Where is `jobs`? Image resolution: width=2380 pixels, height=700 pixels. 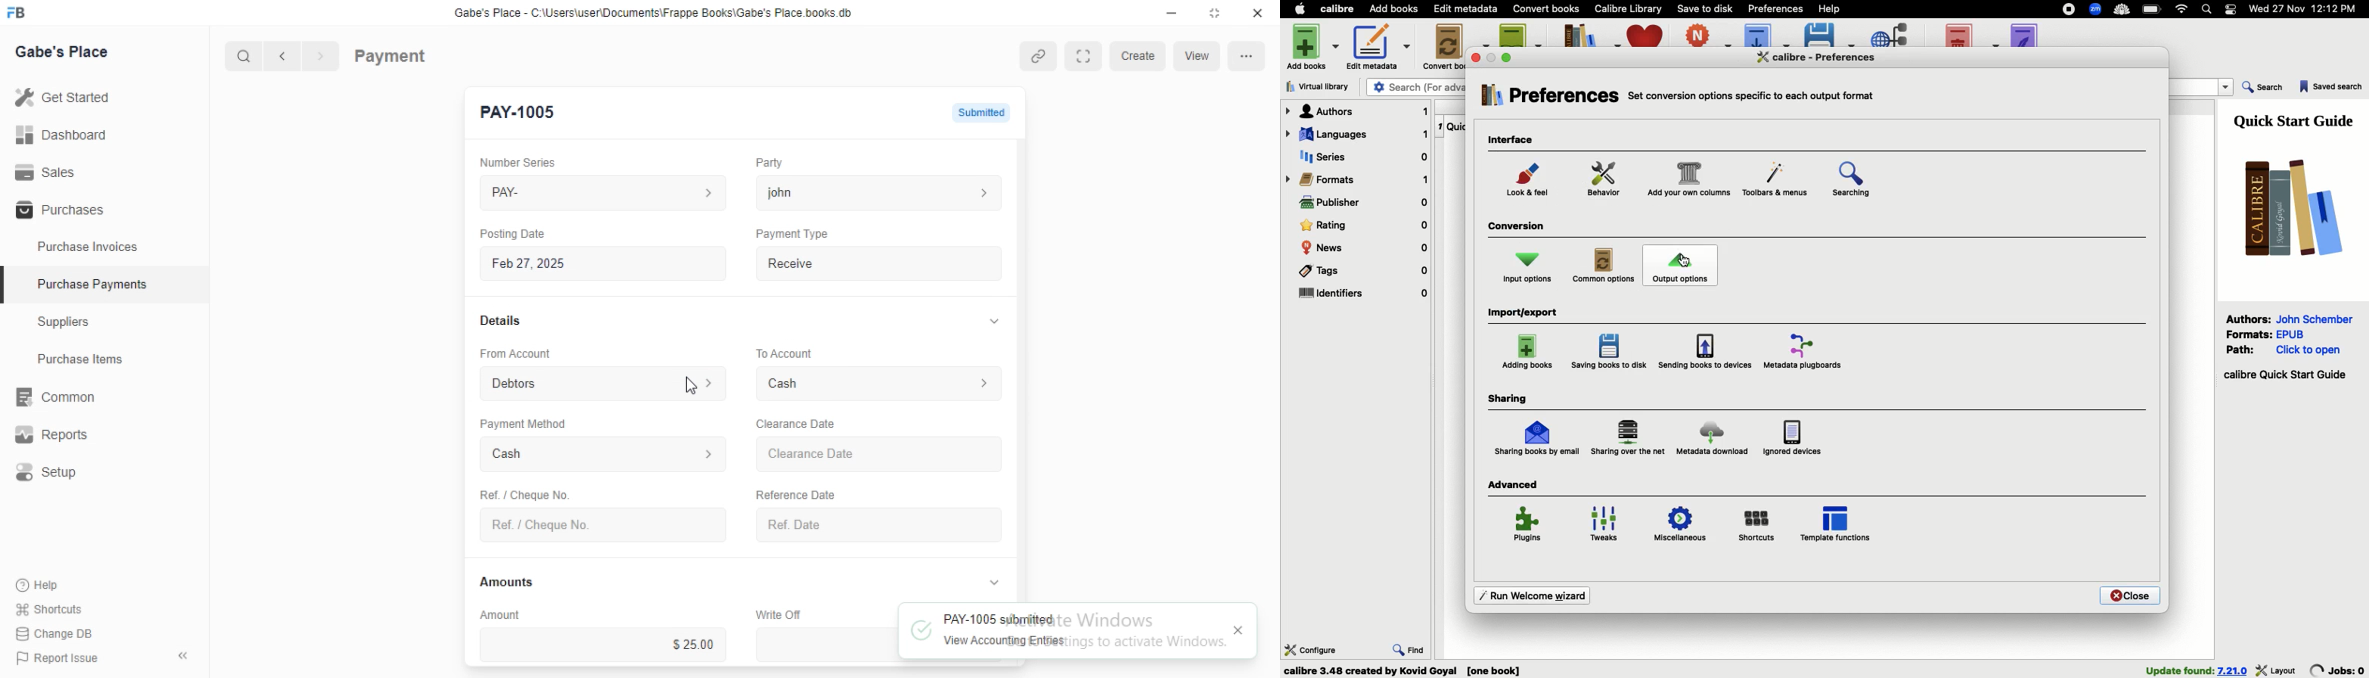
jobs is located at coordinates (2339, 670).